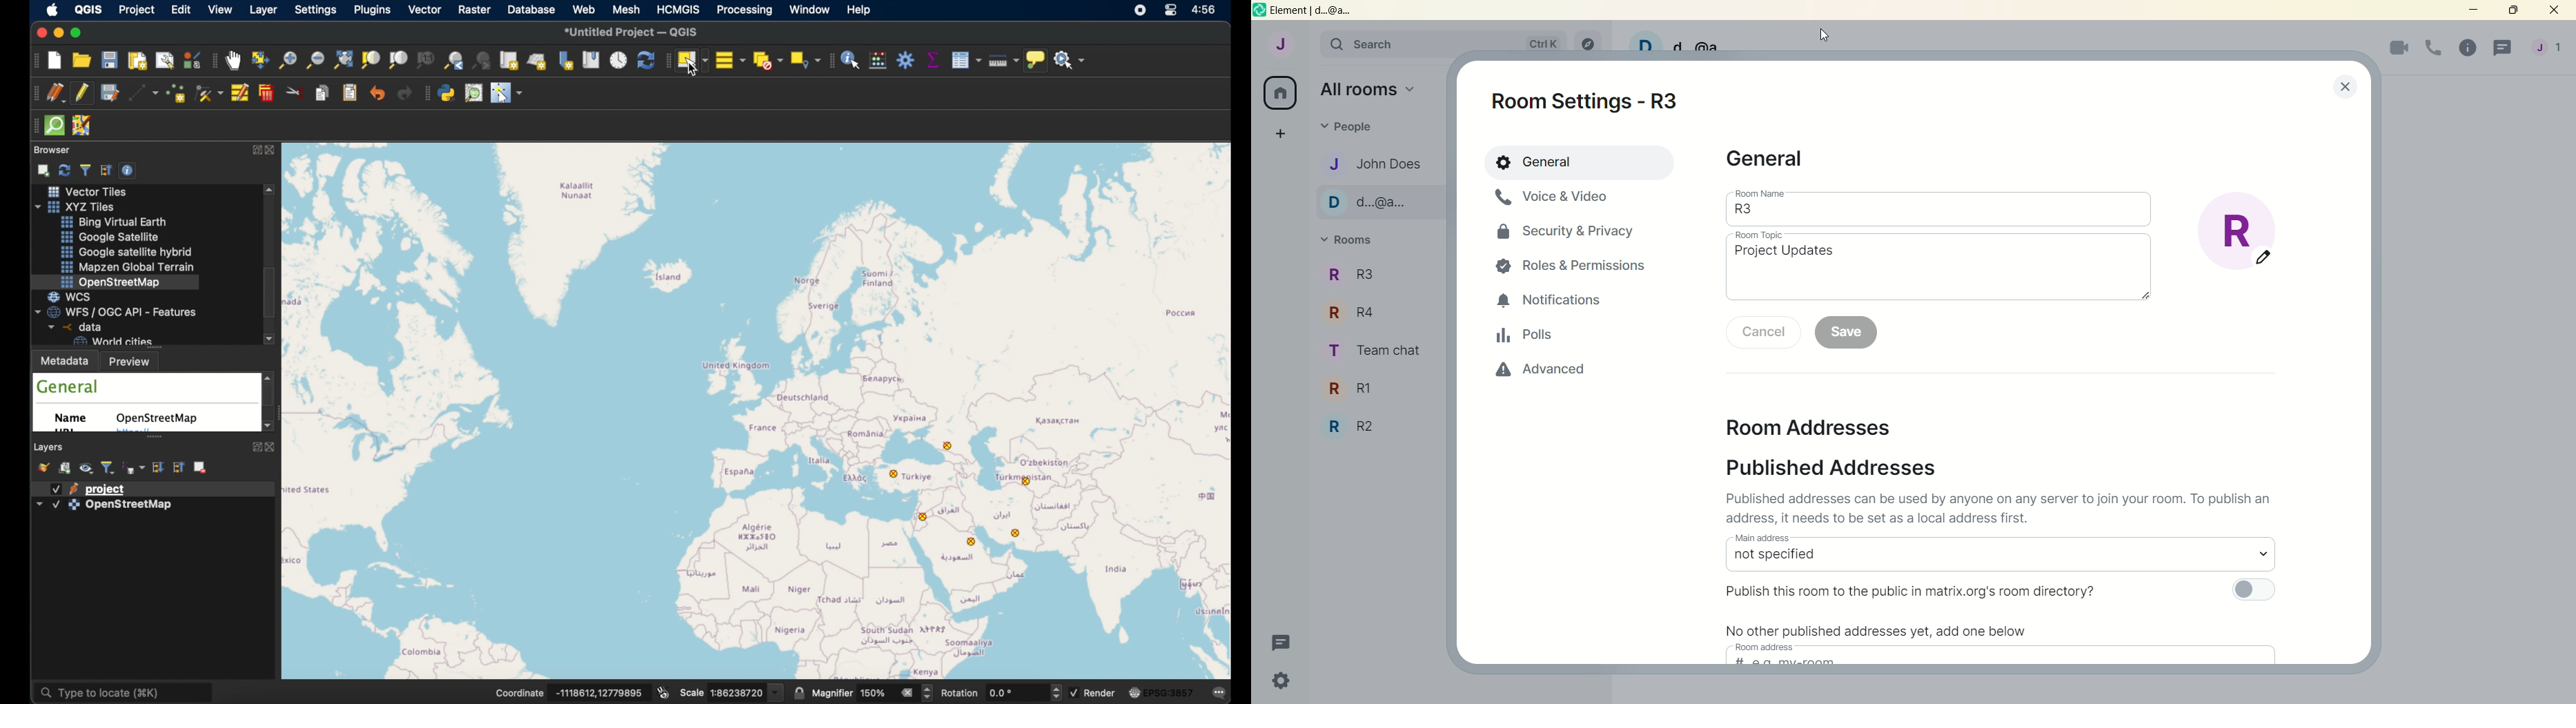  Describe the element at coordinates (1596, 101) in the screenshot. I see `room settings` at that location.